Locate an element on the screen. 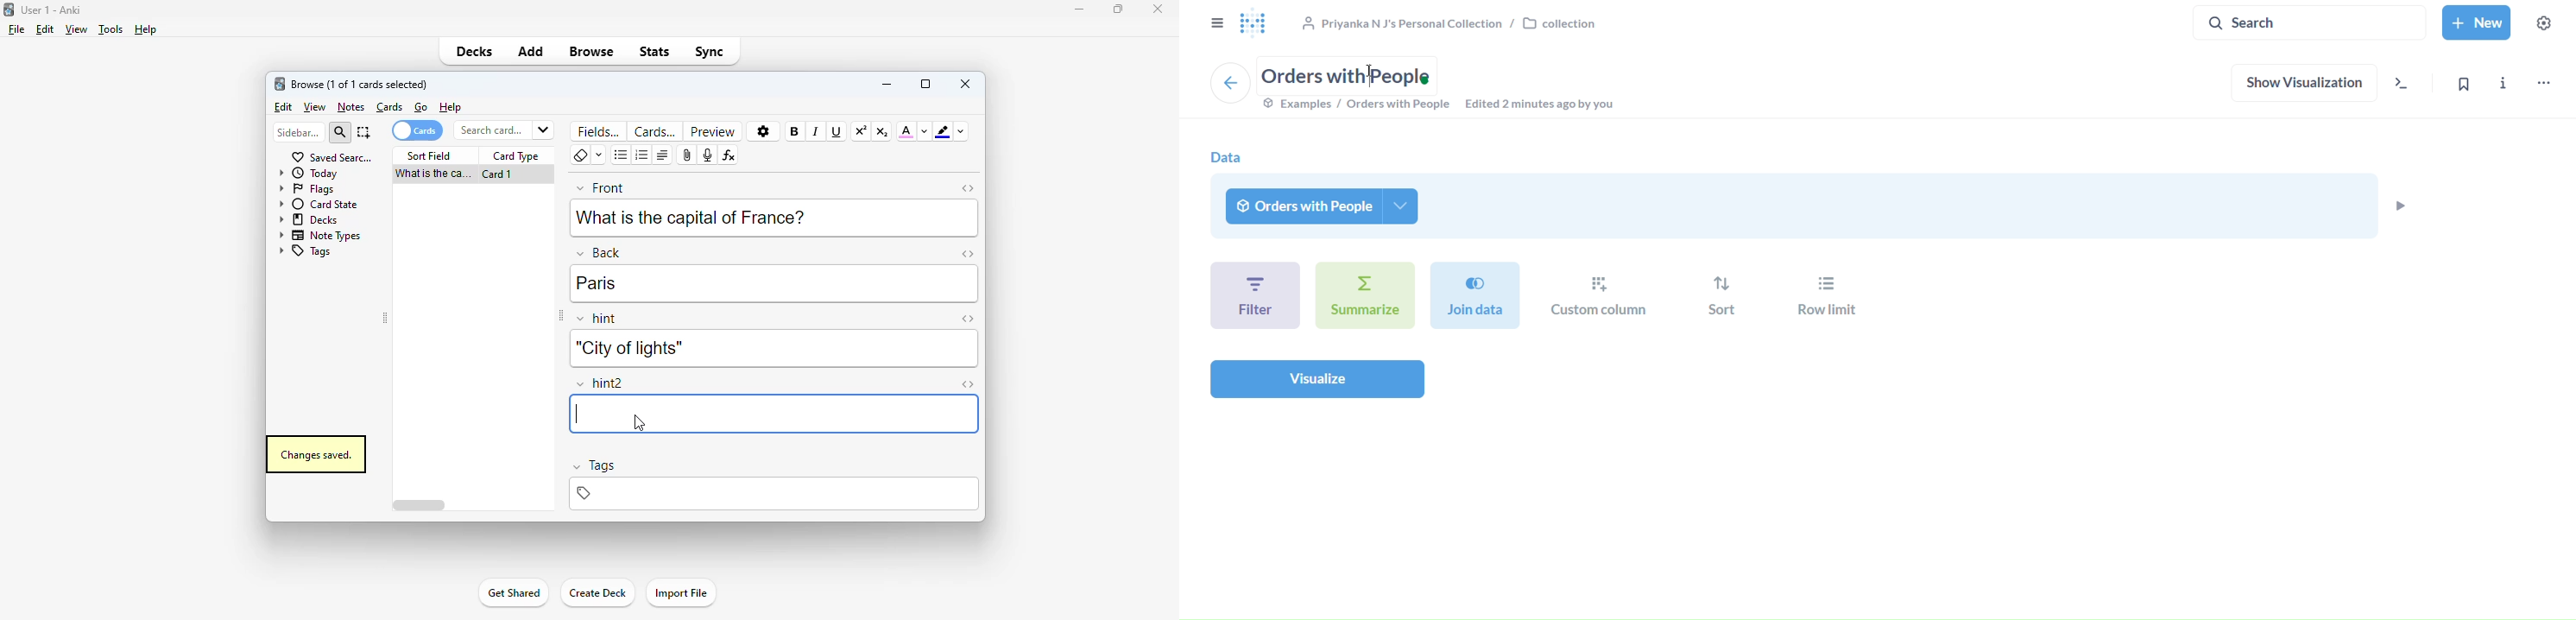  logo is located at coordinates (1255, 23).